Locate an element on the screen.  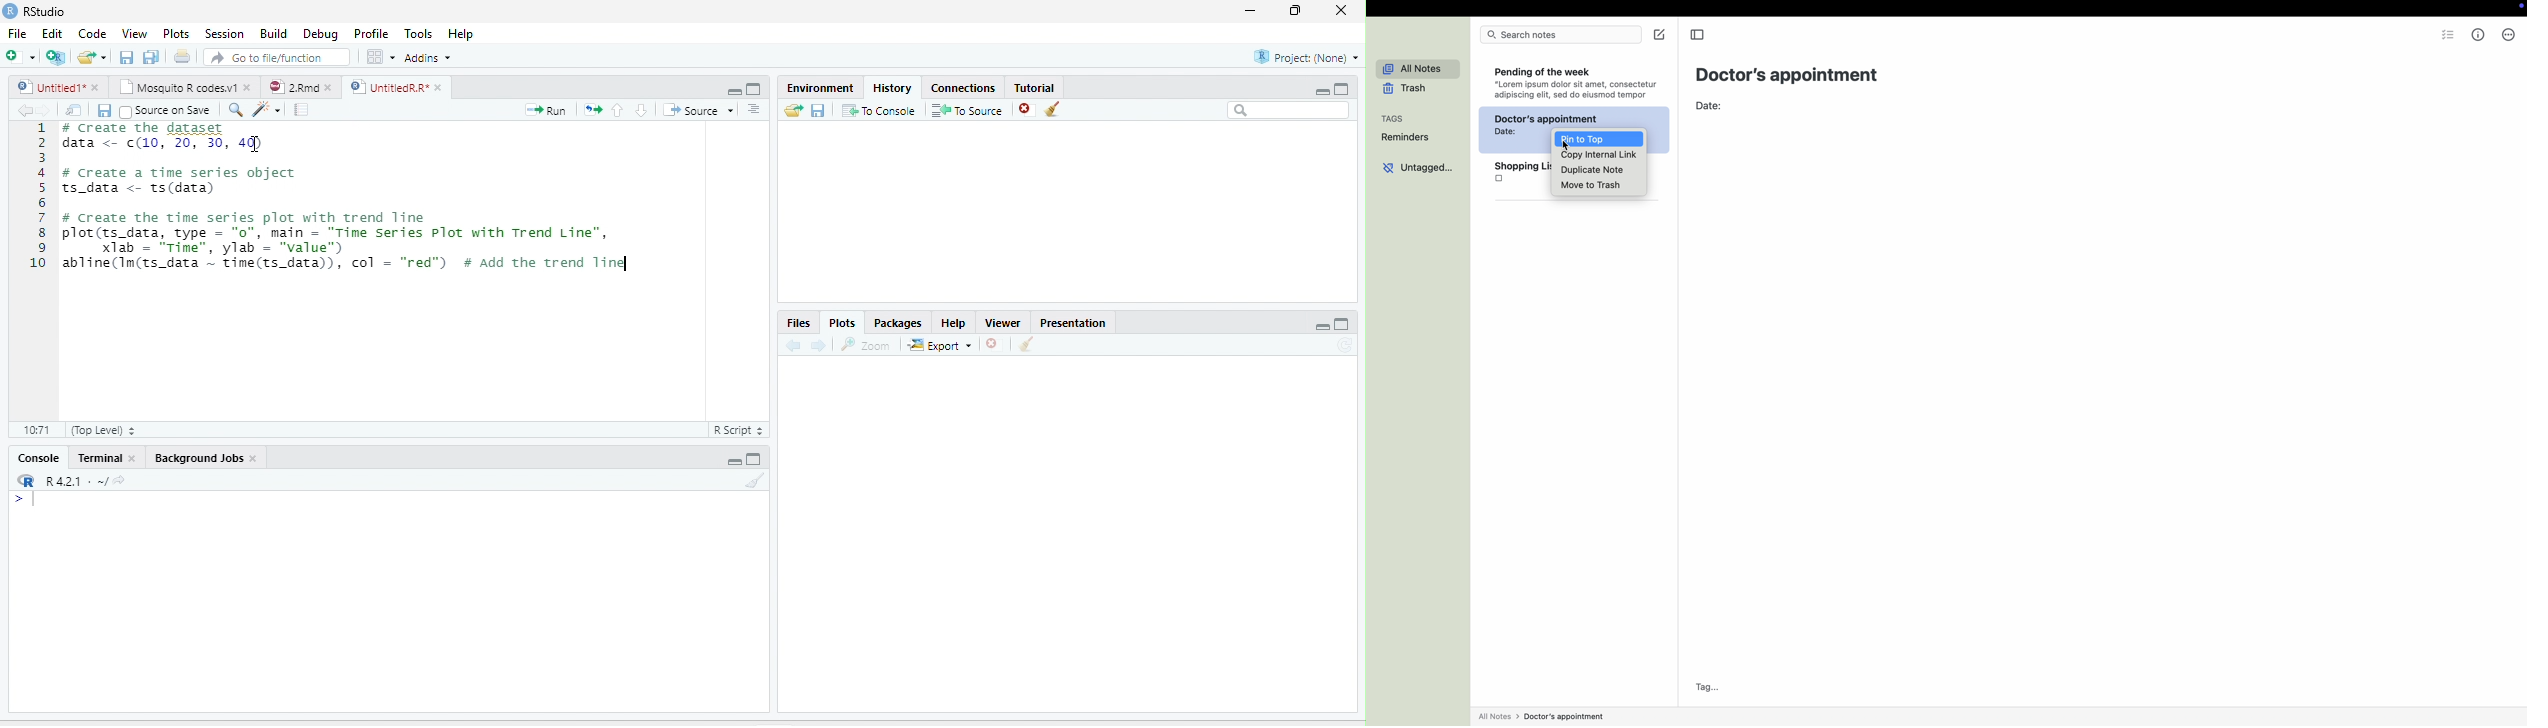
Previous plot is located at coordinates (793, 344).